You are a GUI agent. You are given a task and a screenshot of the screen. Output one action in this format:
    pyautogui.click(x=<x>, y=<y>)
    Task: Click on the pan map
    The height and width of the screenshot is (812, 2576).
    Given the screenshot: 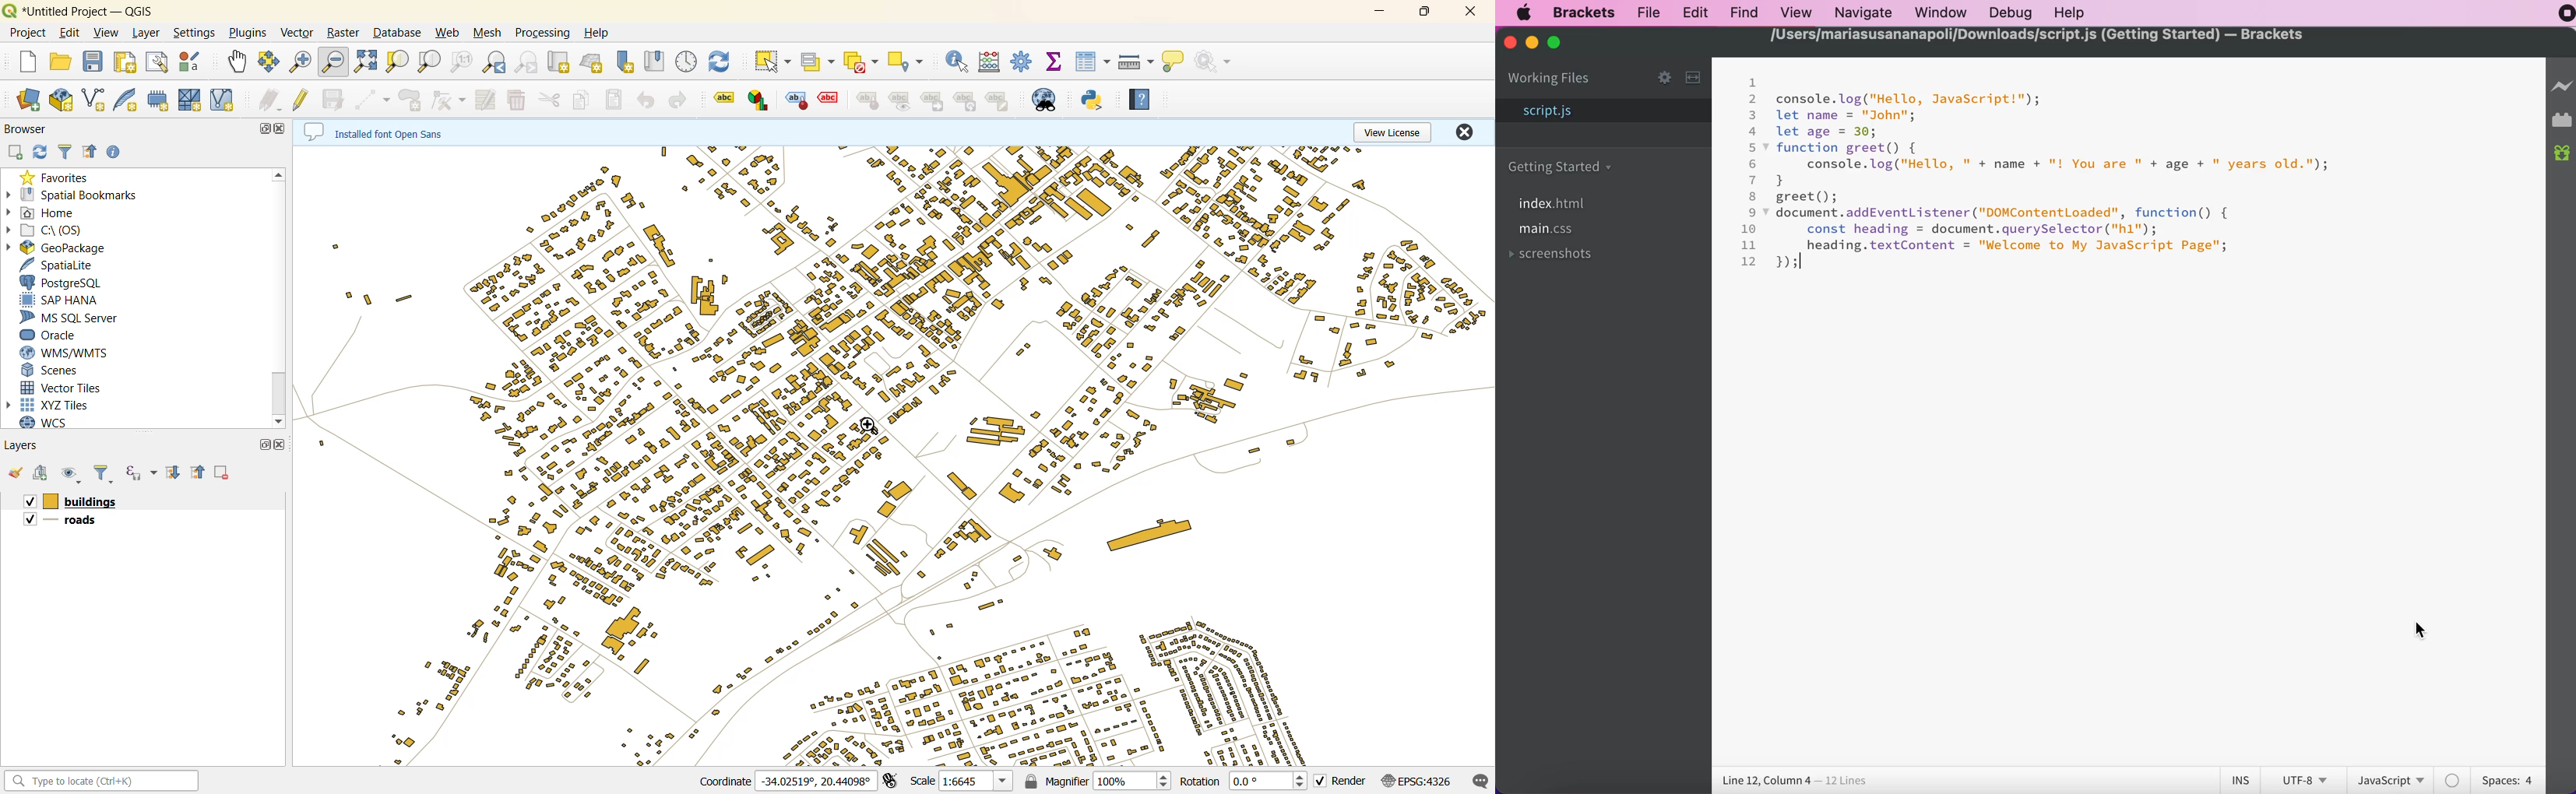 What is the action you would take?
    pyautogui.click(x=236, y=62)
    